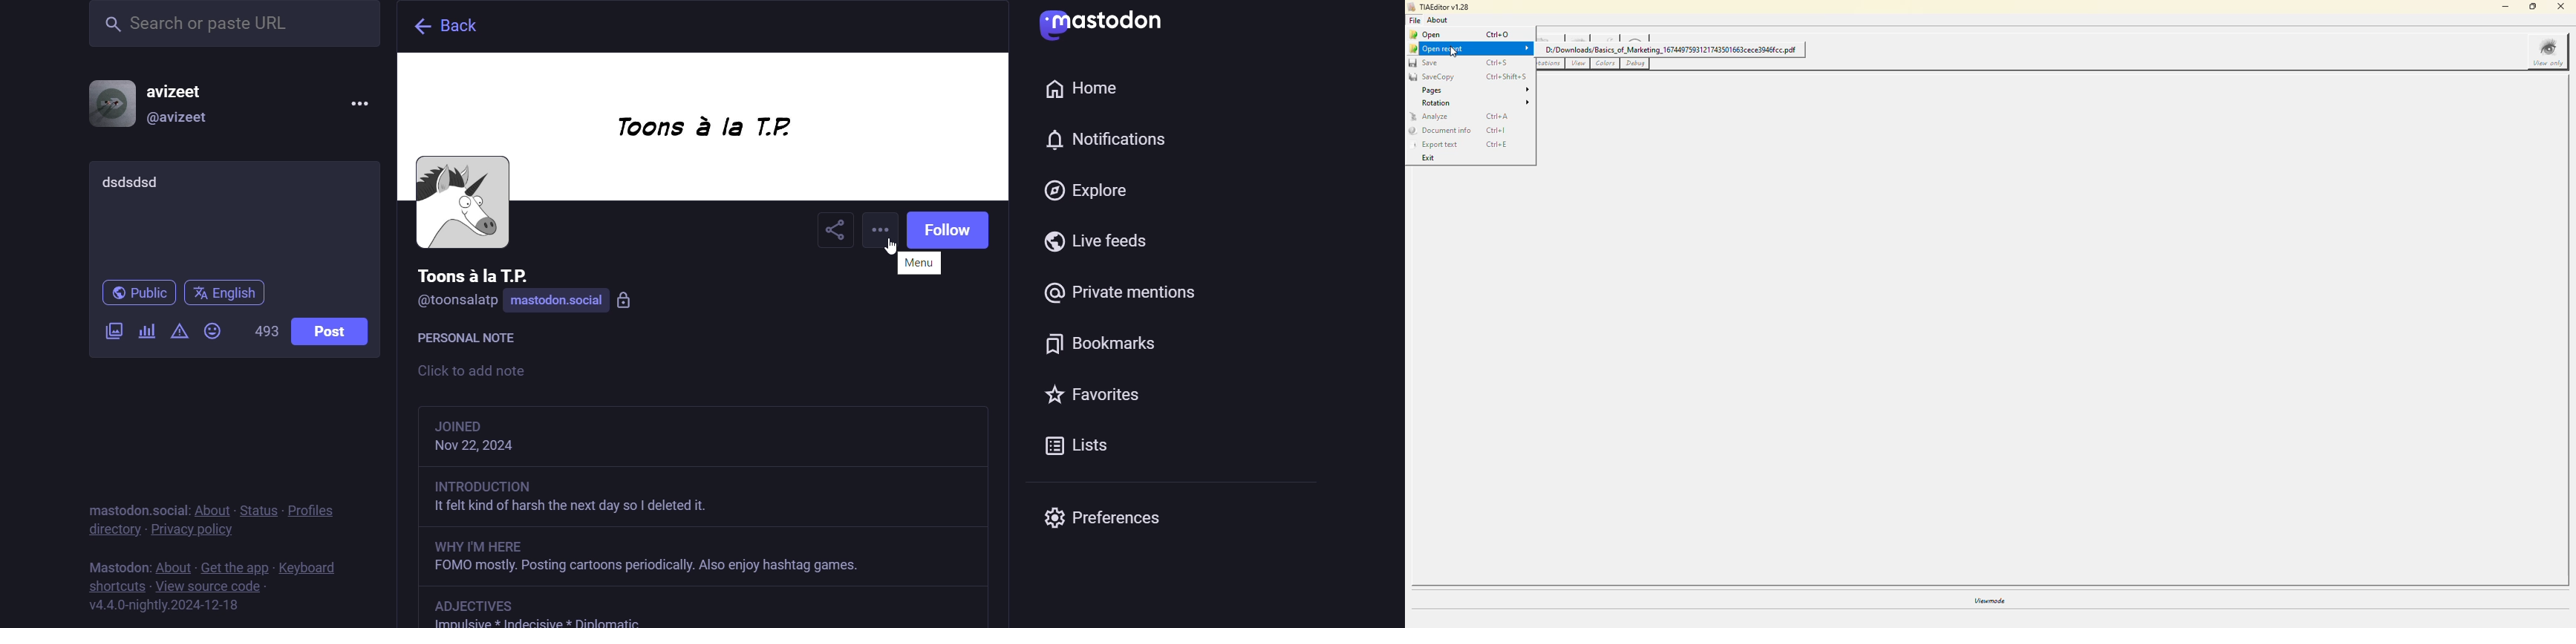 The image size is (2576, 644). What do you see at coordinates (700, 558) in the screenshot?
I see `` at bounding box center [700, 558].